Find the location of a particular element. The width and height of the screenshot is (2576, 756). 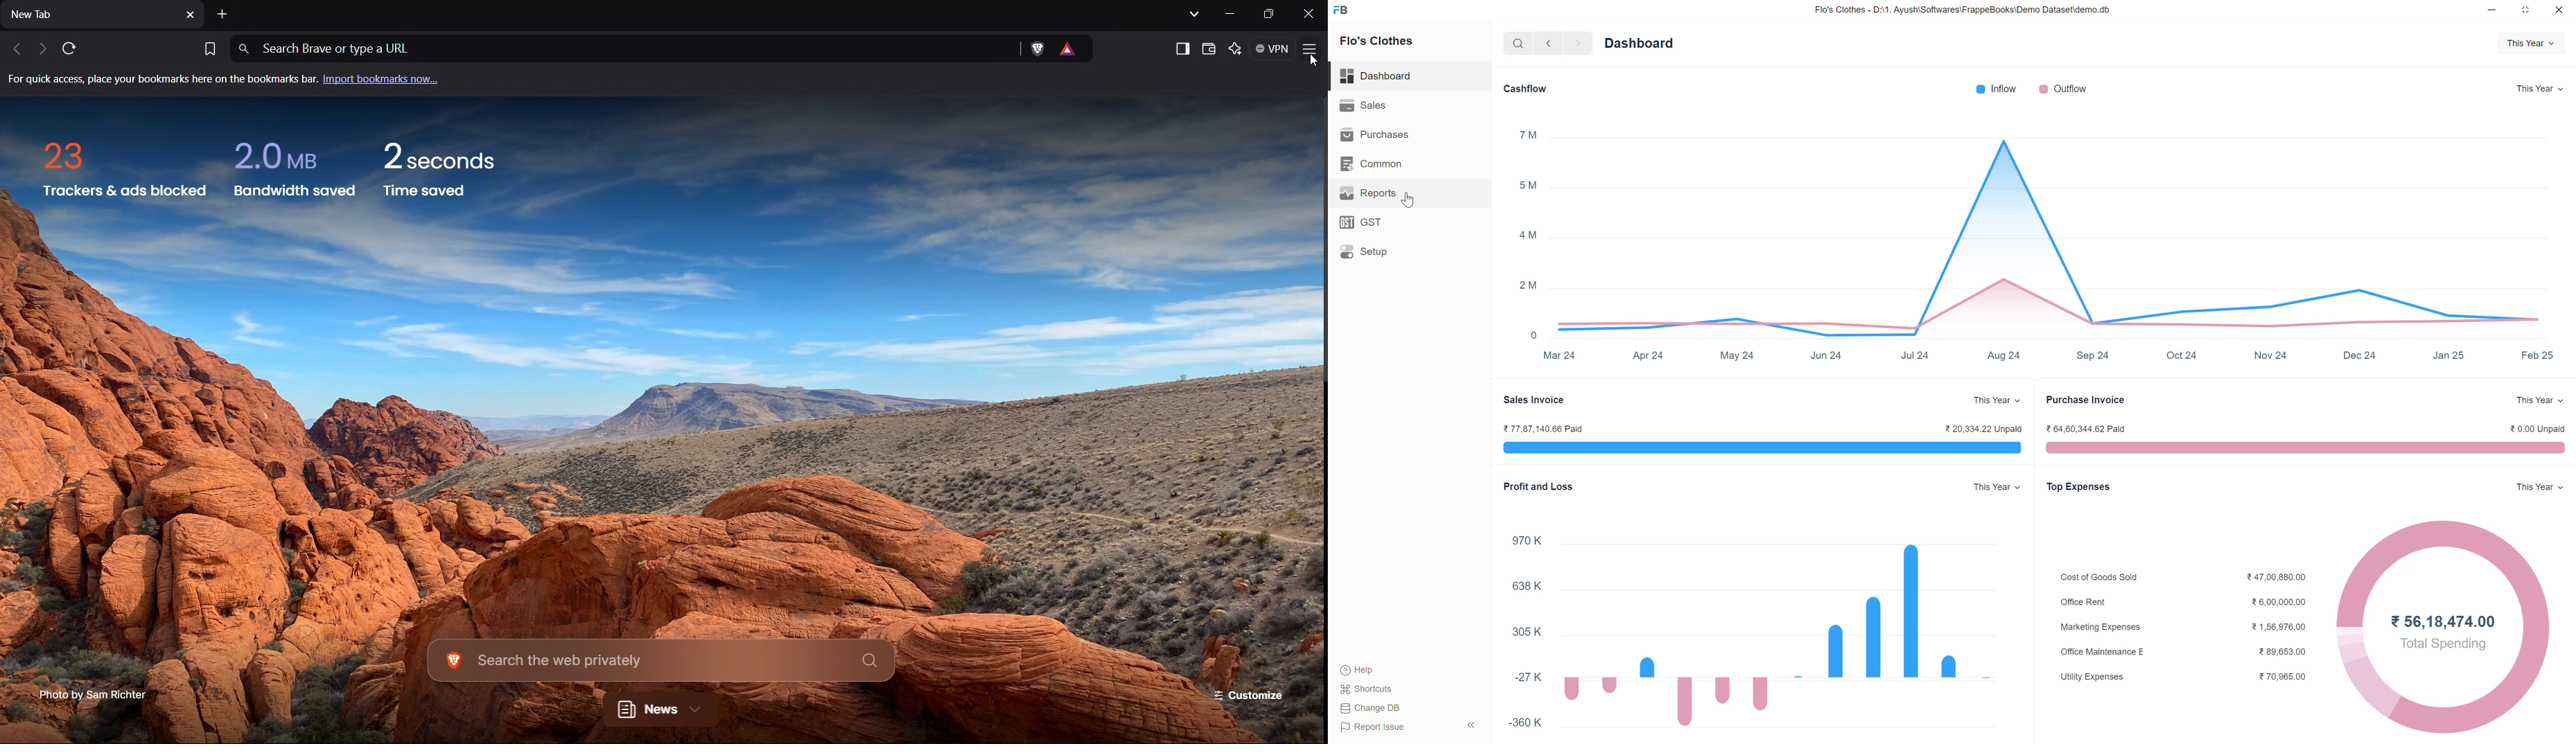

dashboard is located at coordinates (1377, 74).